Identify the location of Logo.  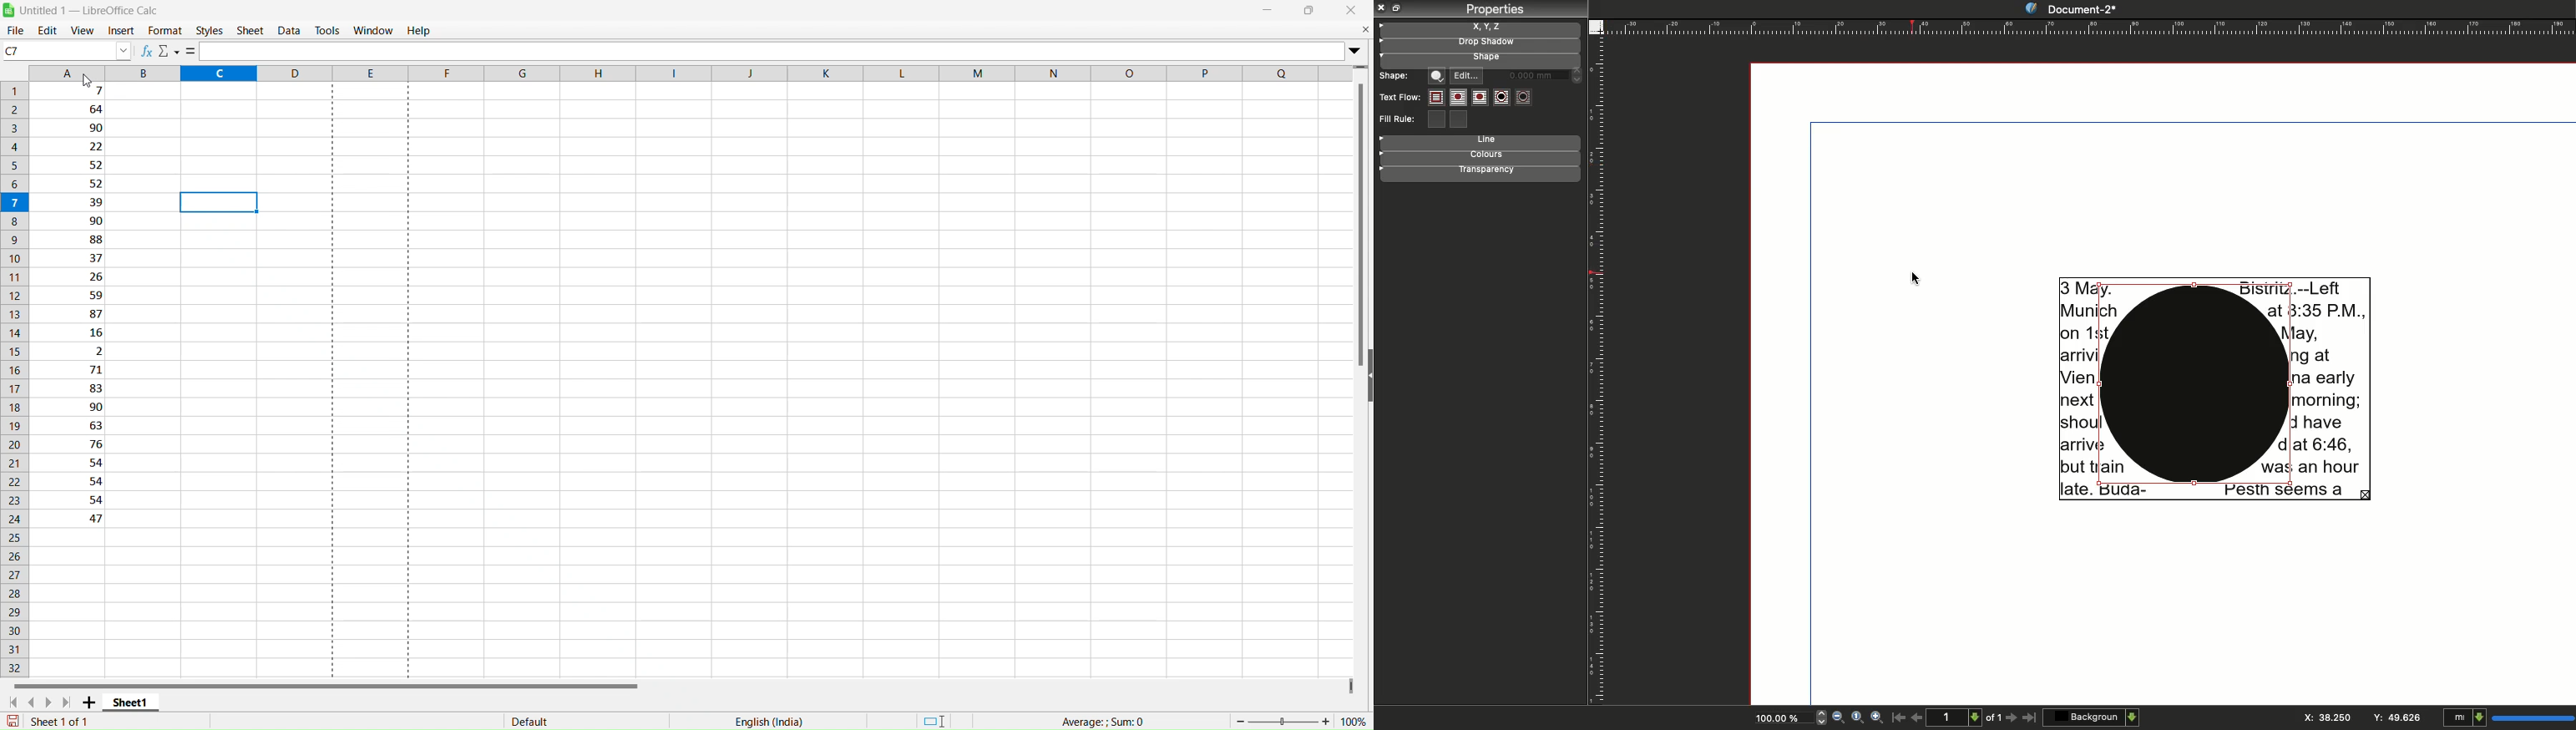
(10, 9).